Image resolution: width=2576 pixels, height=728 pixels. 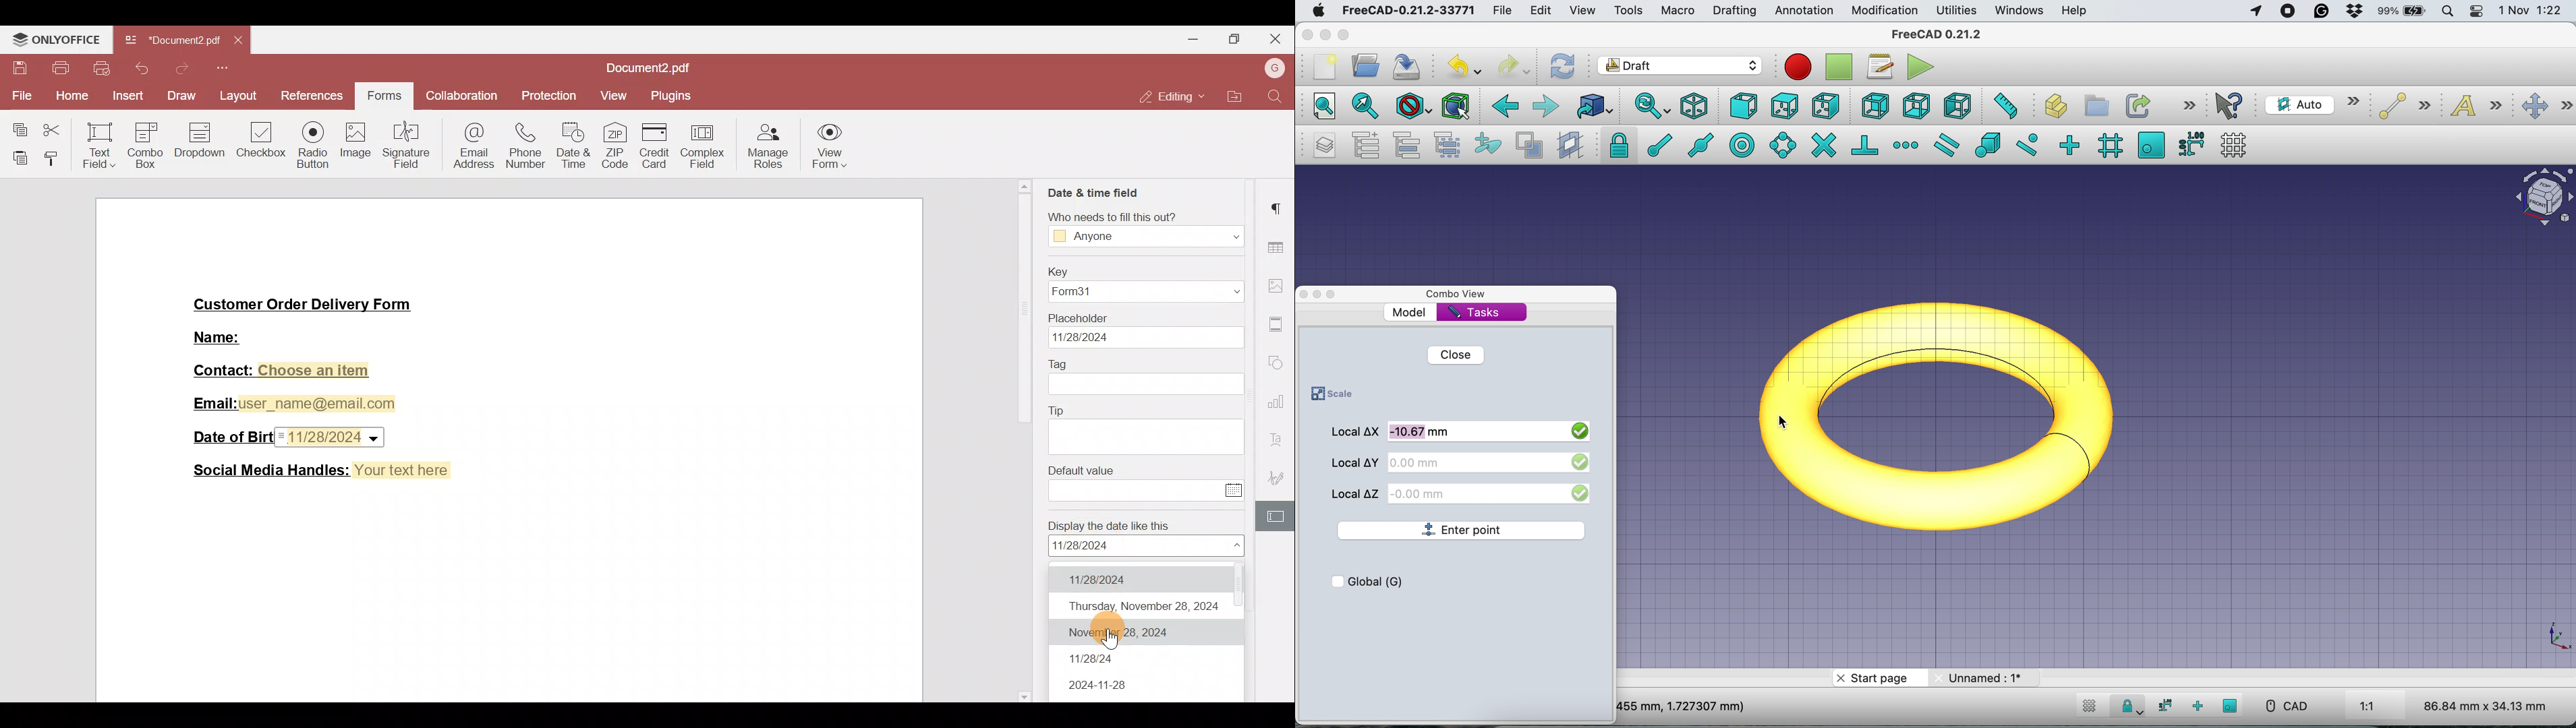 What do you see at coordinates (1743, 145) in the screenshot?
I see `snap center` at bounding box center [1743, 145].